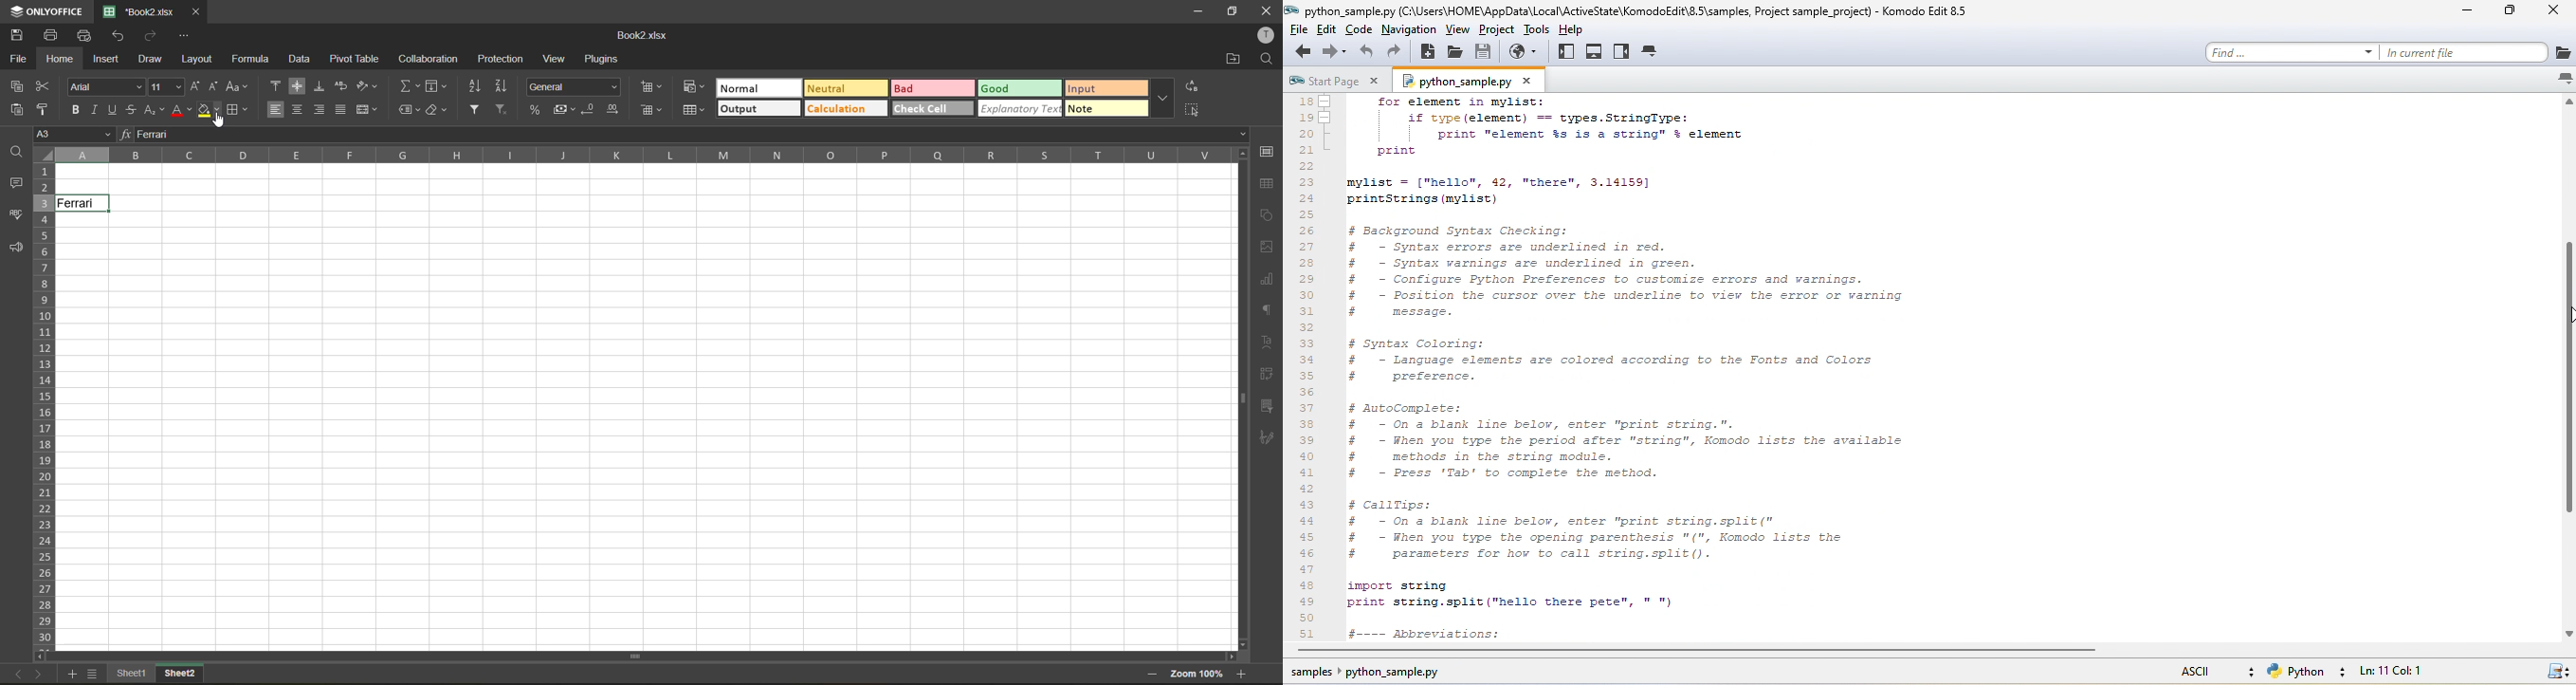 This screenshot has width=2576, height=700. What do you see at coordinates (634, 655) in the screenshot?
I see `Horizonal Scrollbar` at bounding box center [634, 655].